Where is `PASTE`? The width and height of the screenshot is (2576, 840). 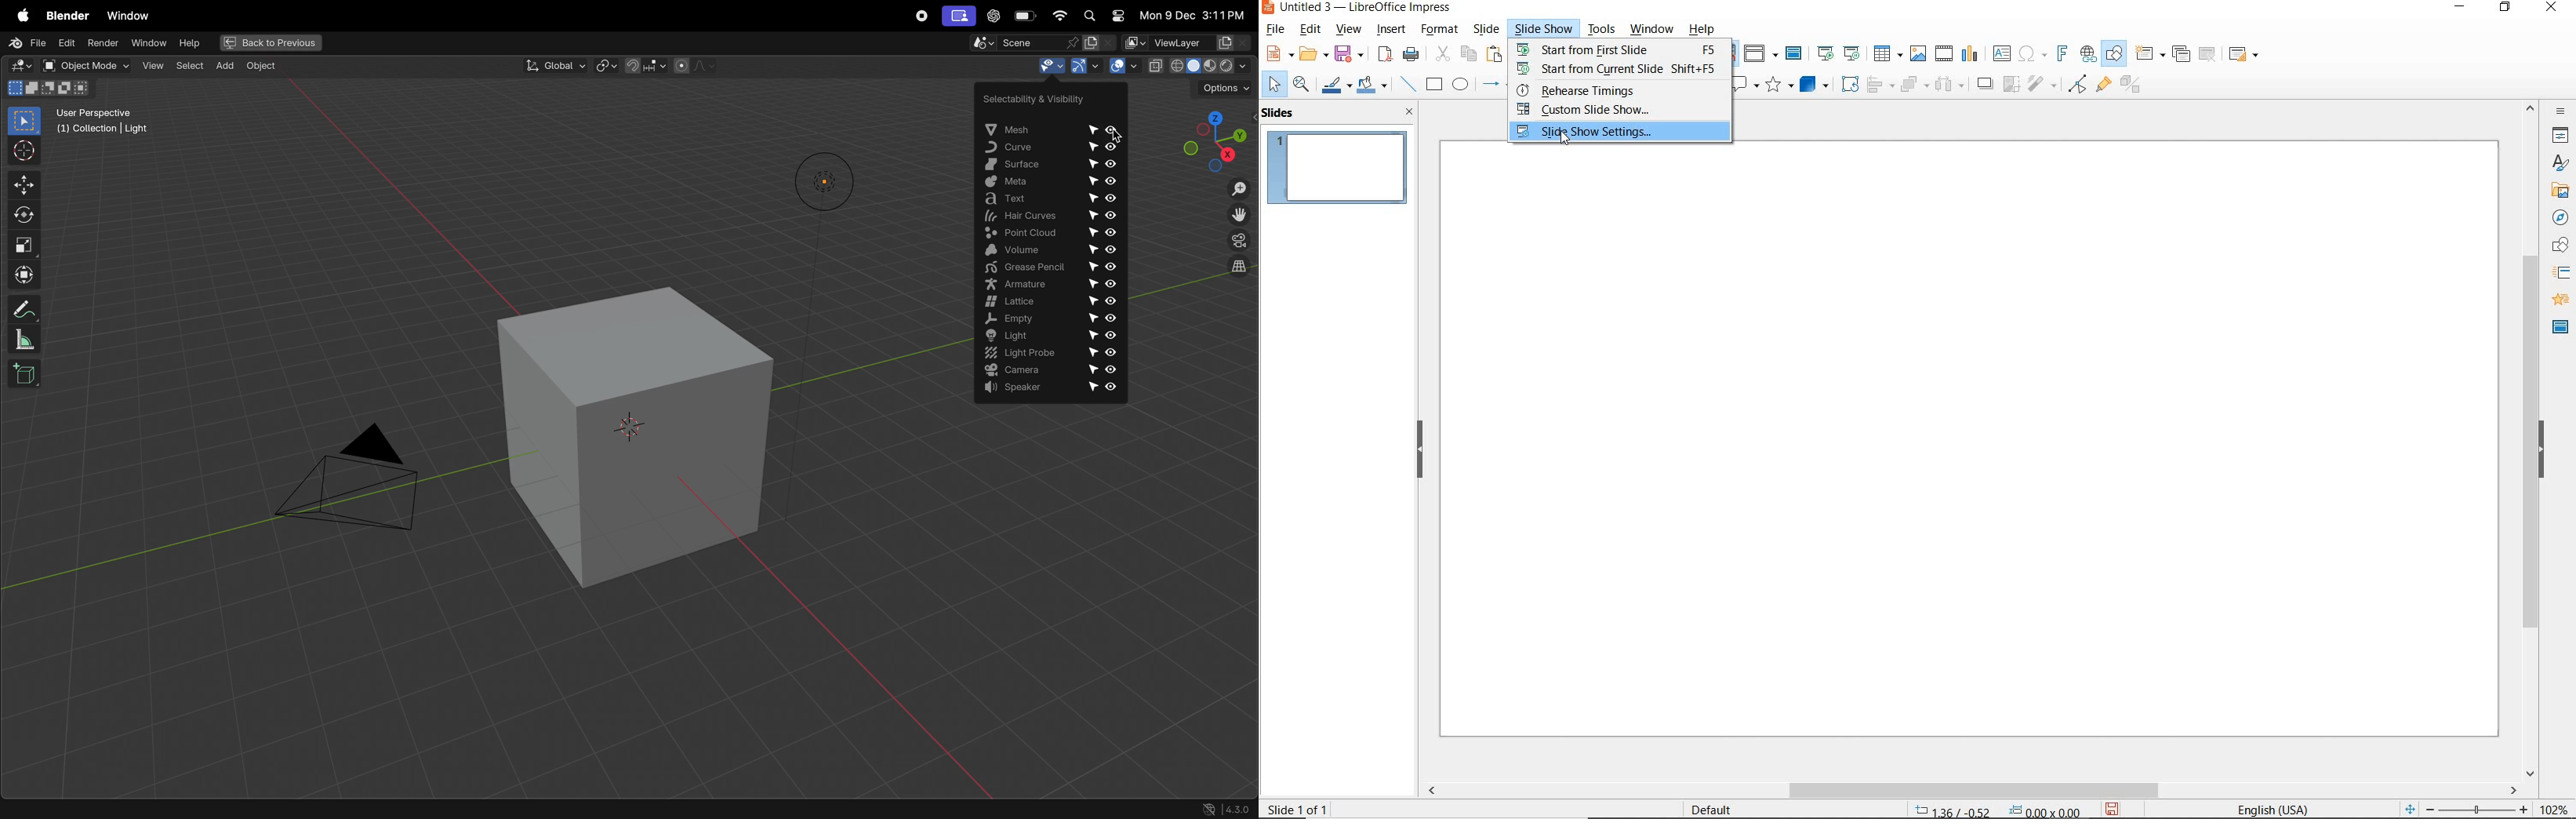
PASTE is located at coordinates (1492, 54).